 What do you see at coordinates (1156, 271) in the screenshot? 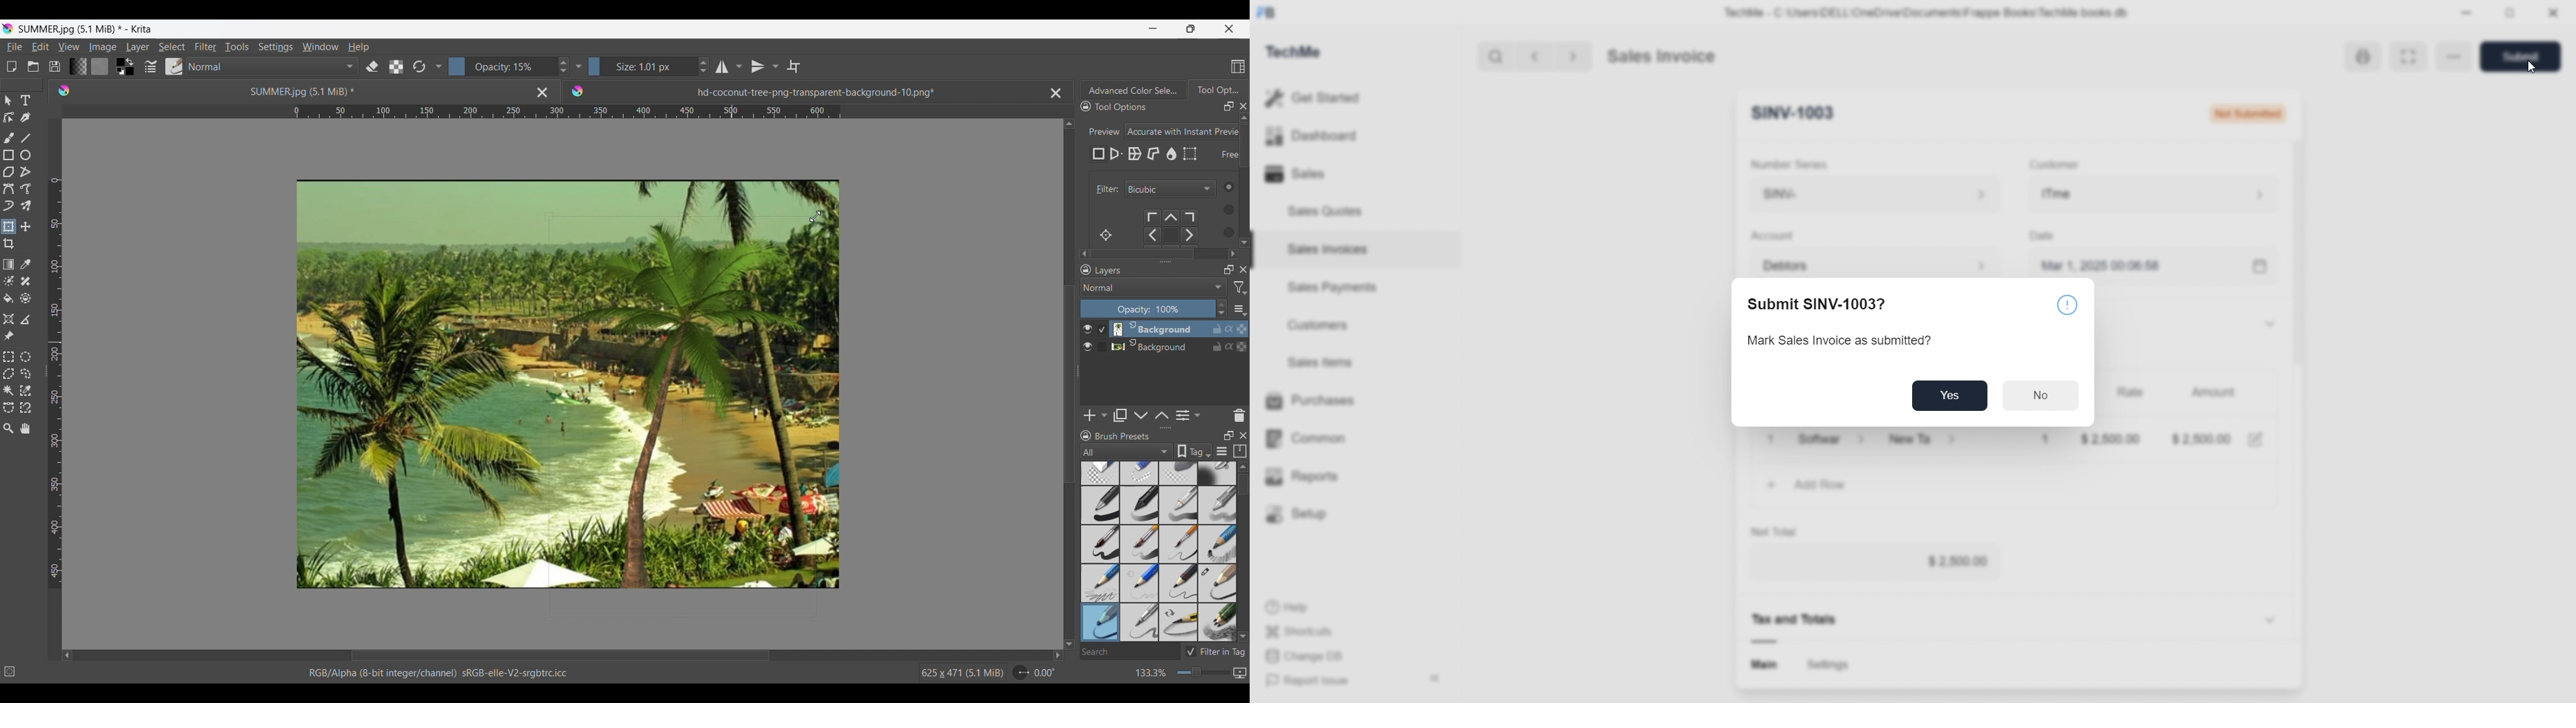
I see `Layers` at bounding box center [1156, 271].